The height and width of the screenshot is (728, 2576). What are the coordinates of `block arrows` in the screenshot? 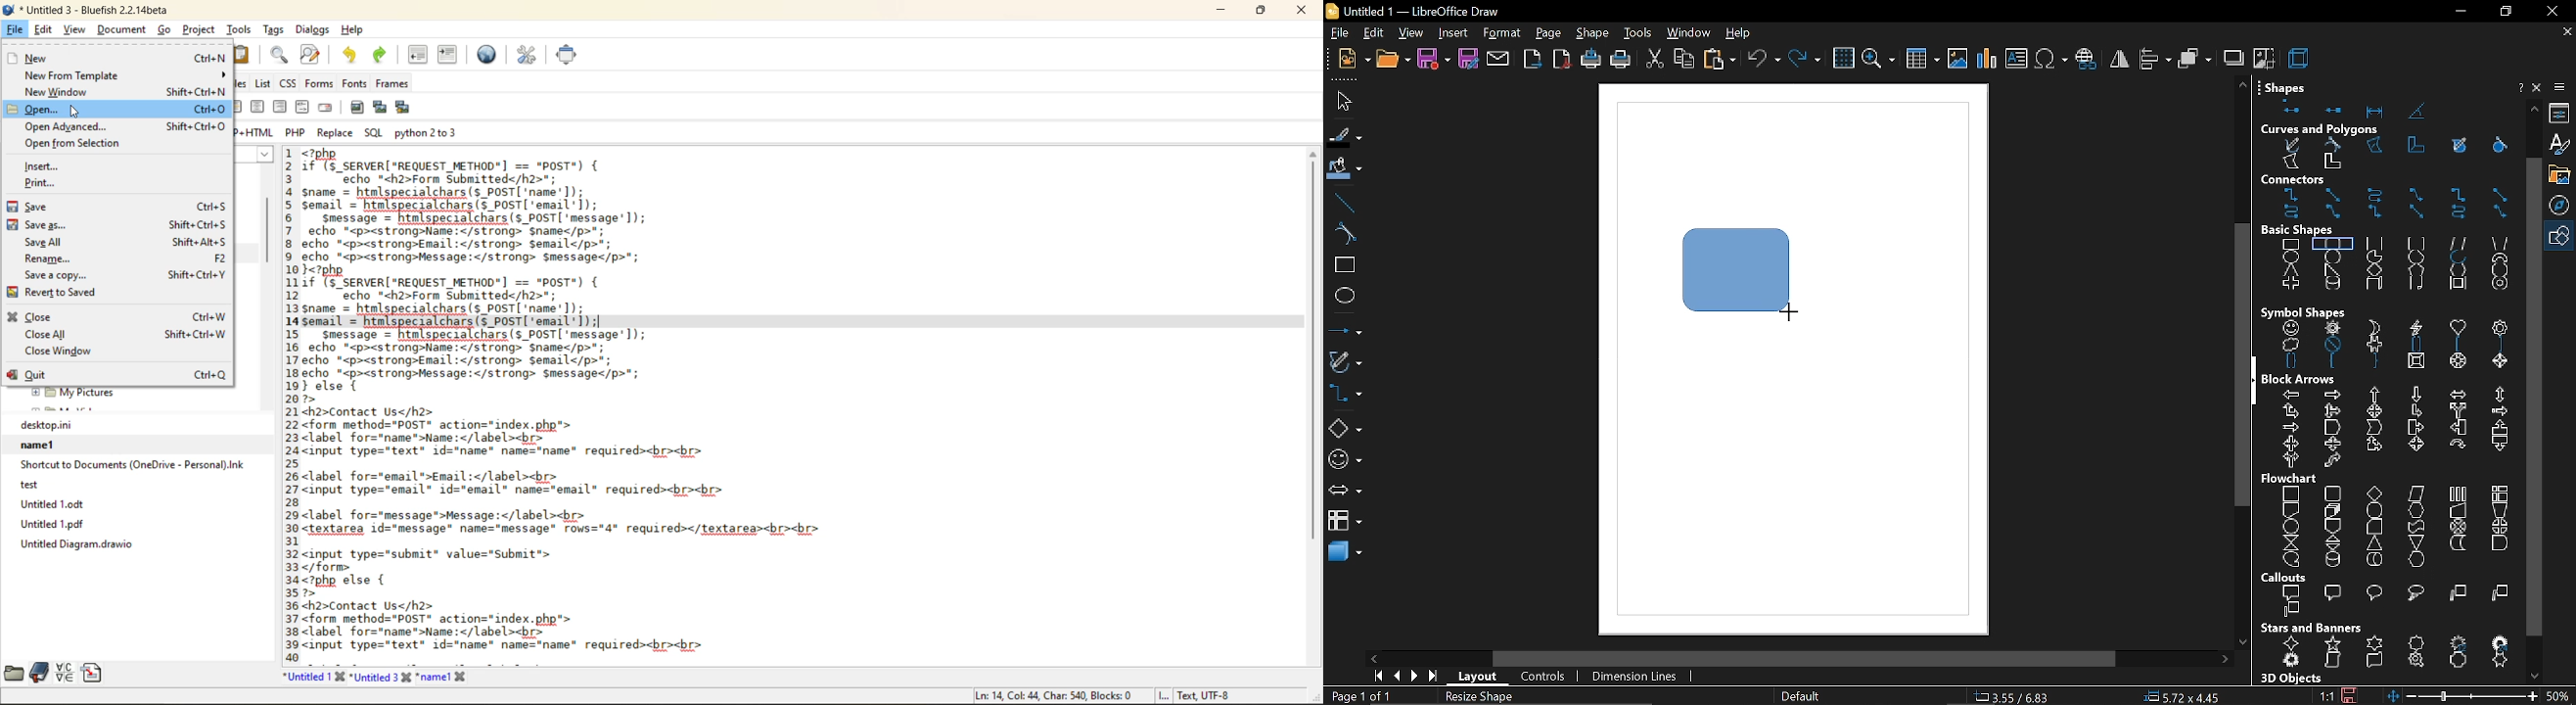 It's located at (2305, 378).